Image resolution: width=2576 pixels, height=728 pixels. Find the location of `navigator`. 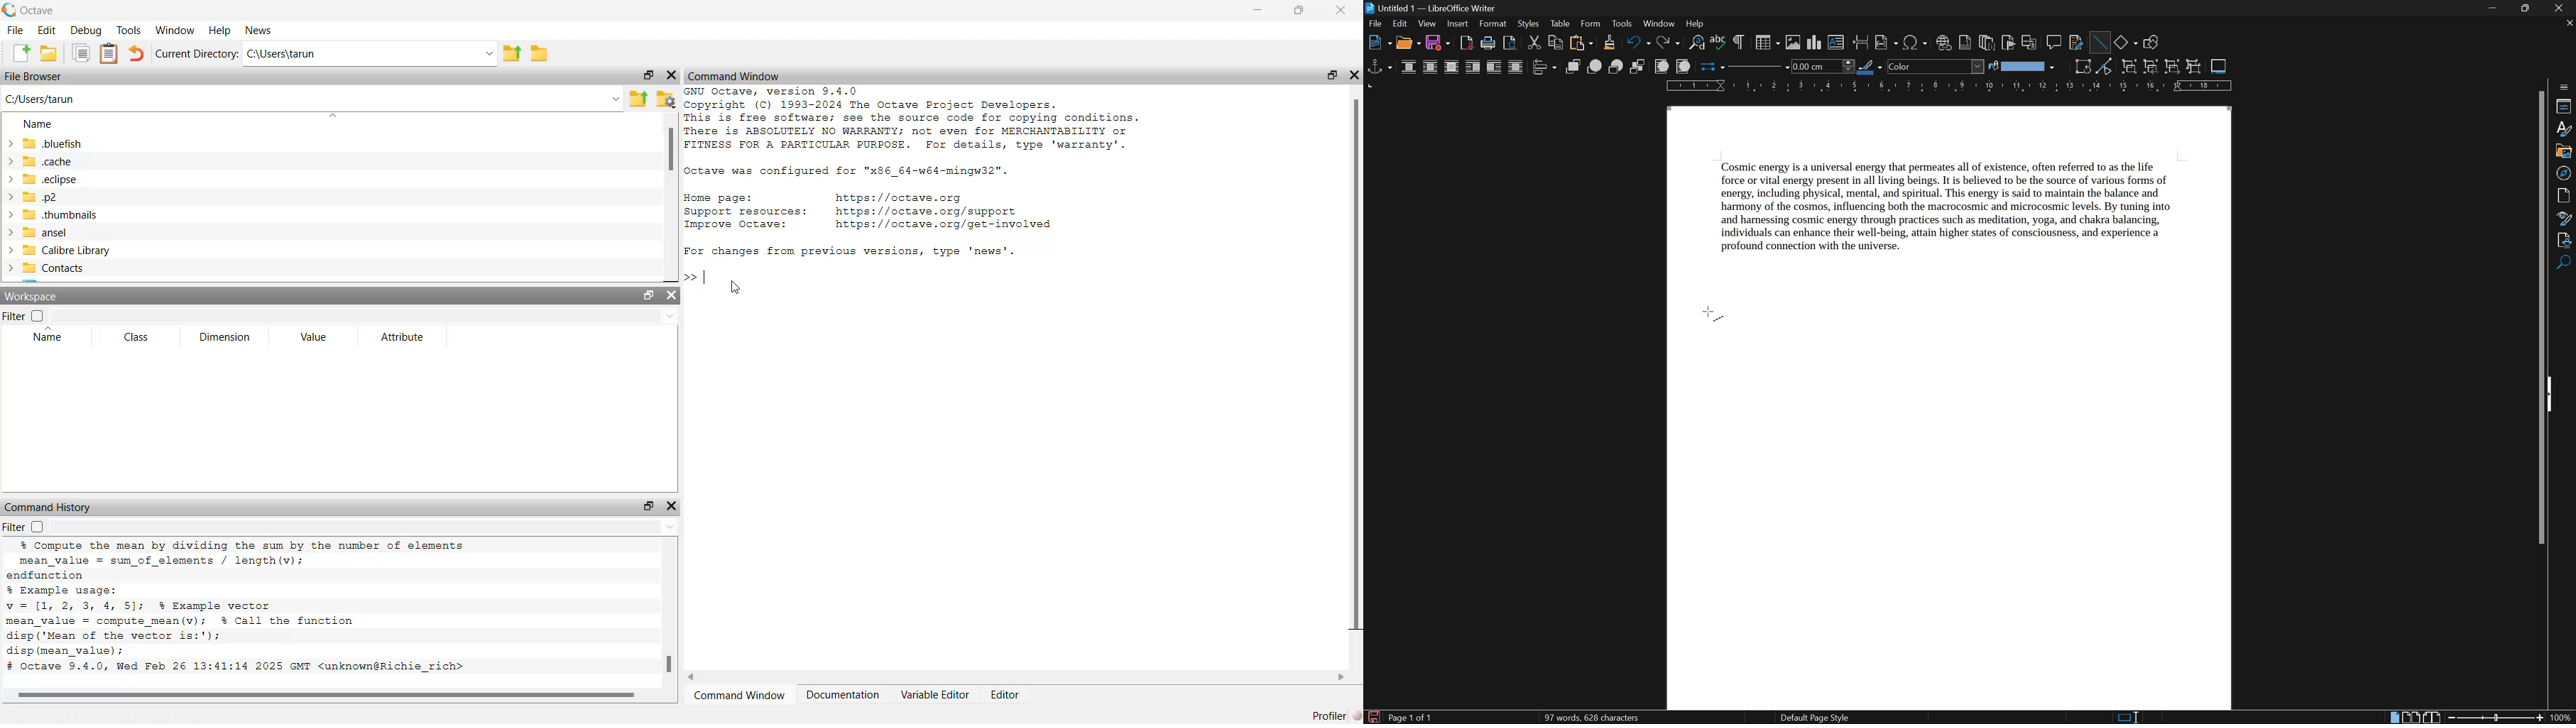

navigator is located at coordinates (2564, 173).